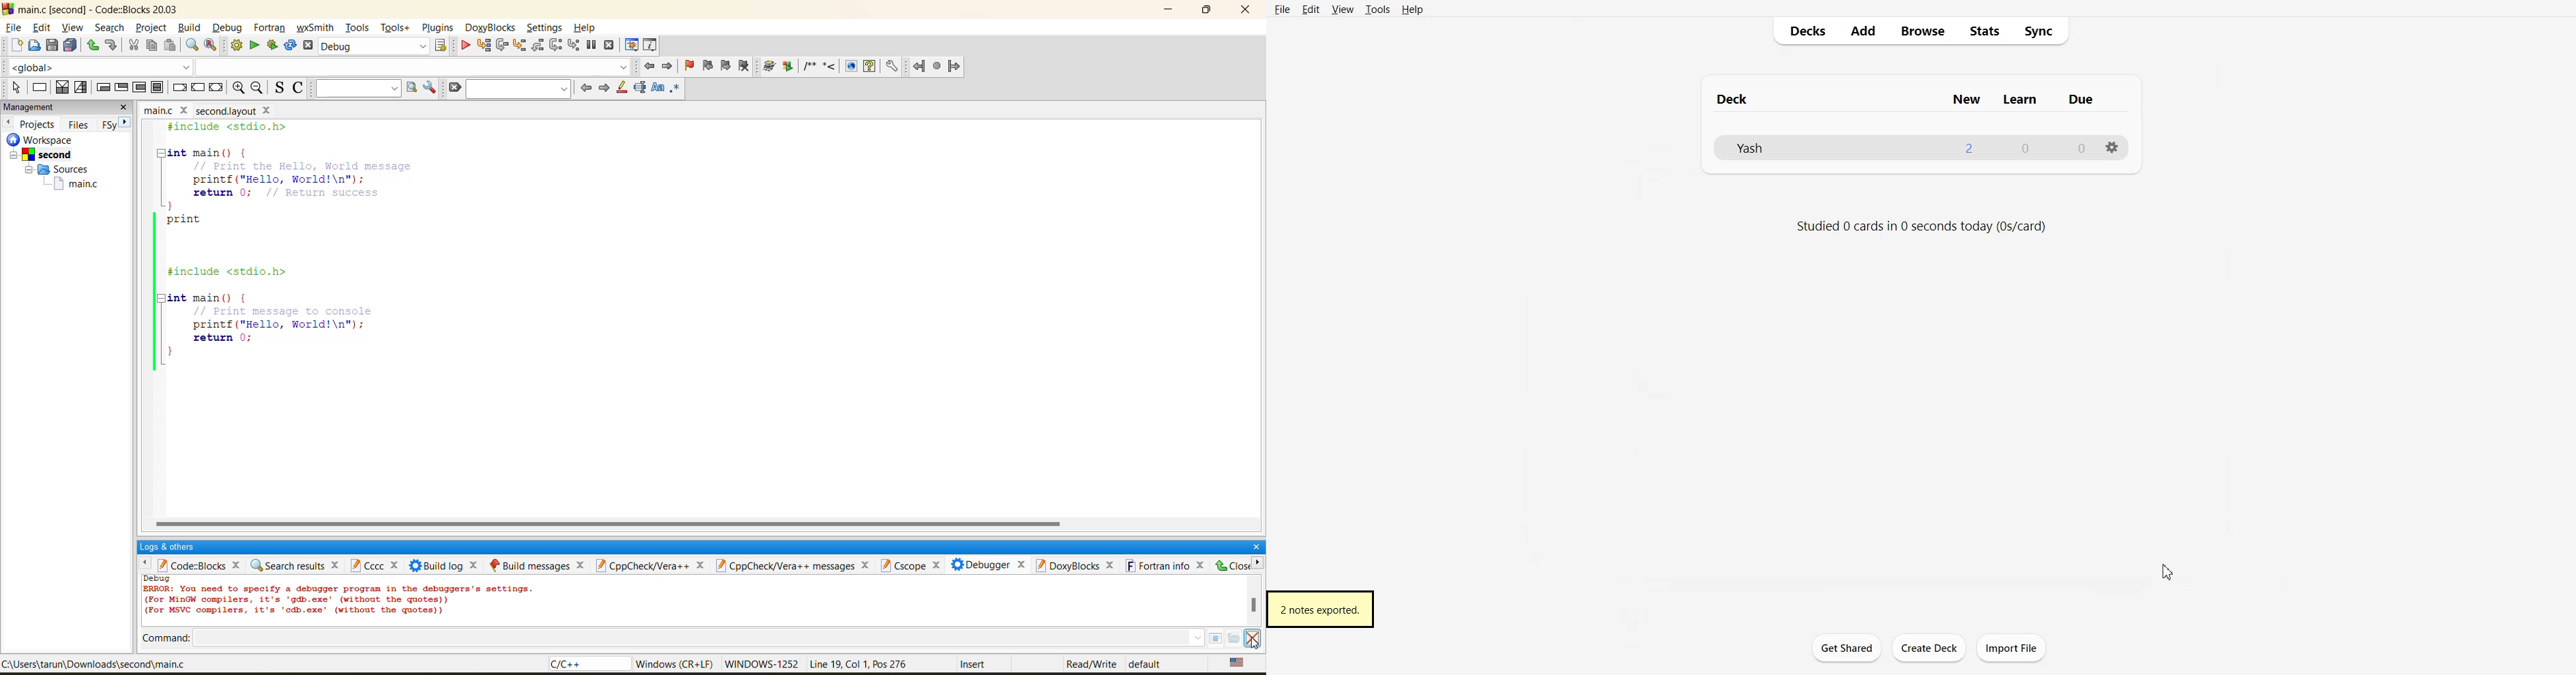  What do you see at coordinates (269, 28) in the screenshot?
I see `fortran` at bounding box center [269, 28].